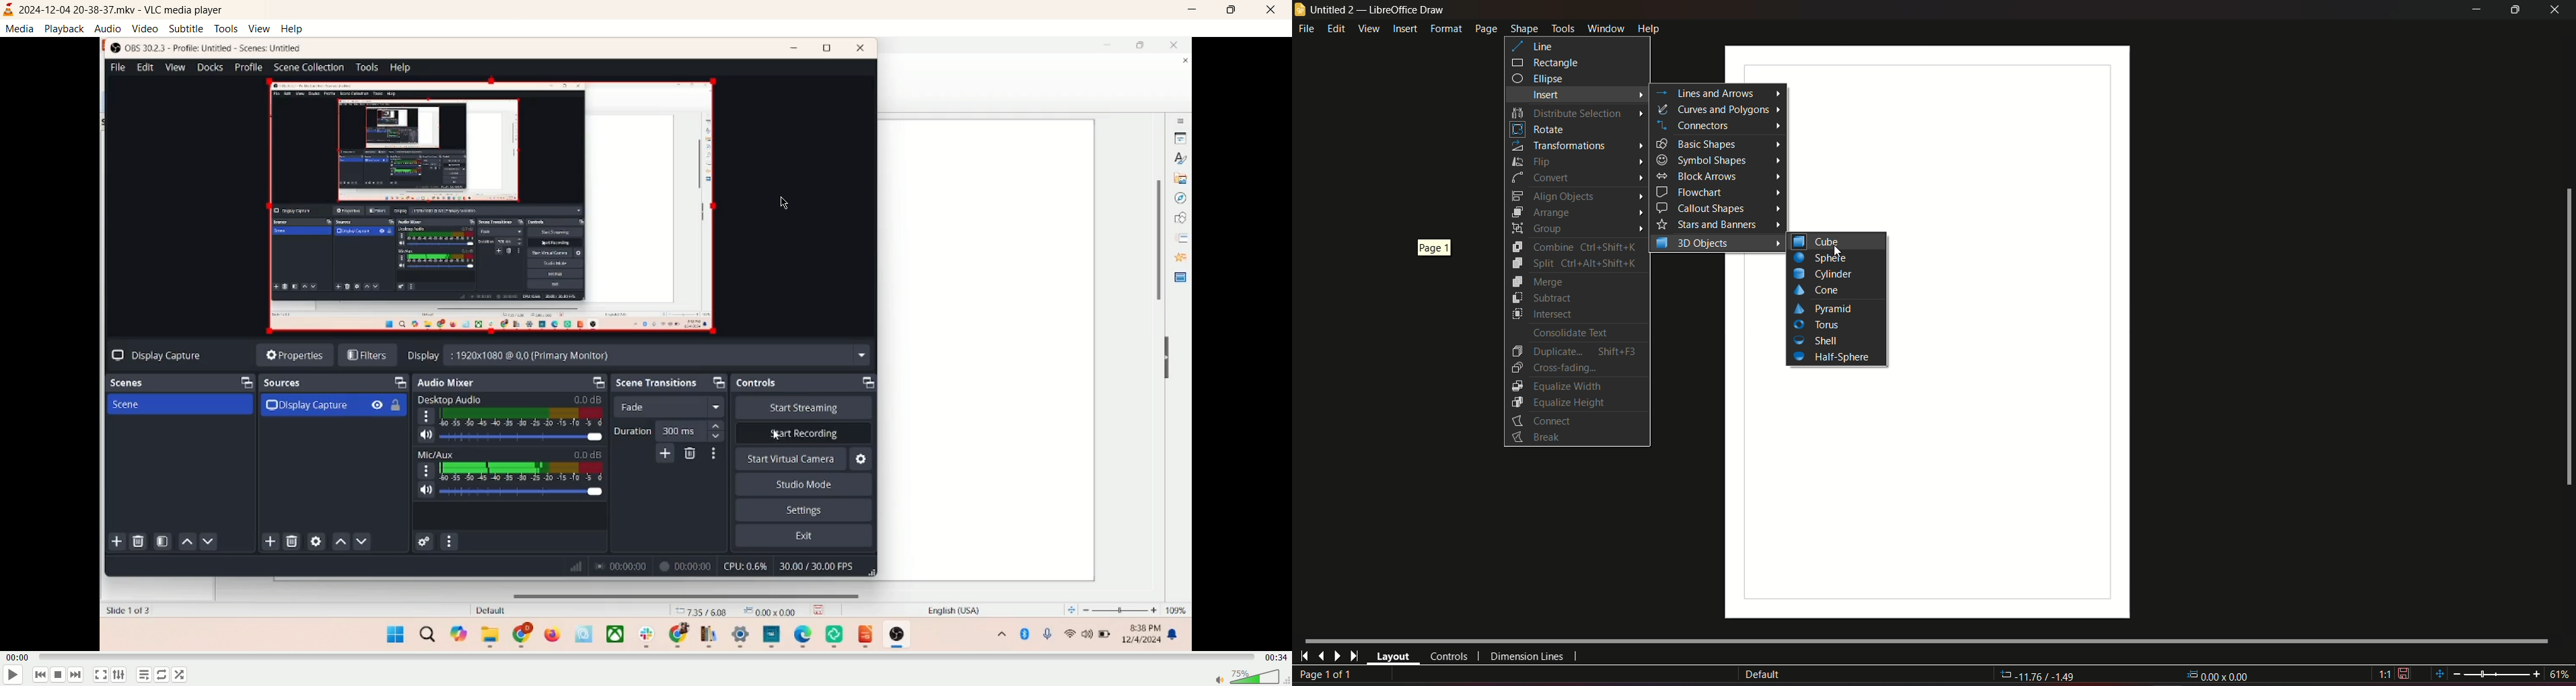 The width and height of the screenshot is (2576, 700). I want to click on Rotate, so click(1540, 130).